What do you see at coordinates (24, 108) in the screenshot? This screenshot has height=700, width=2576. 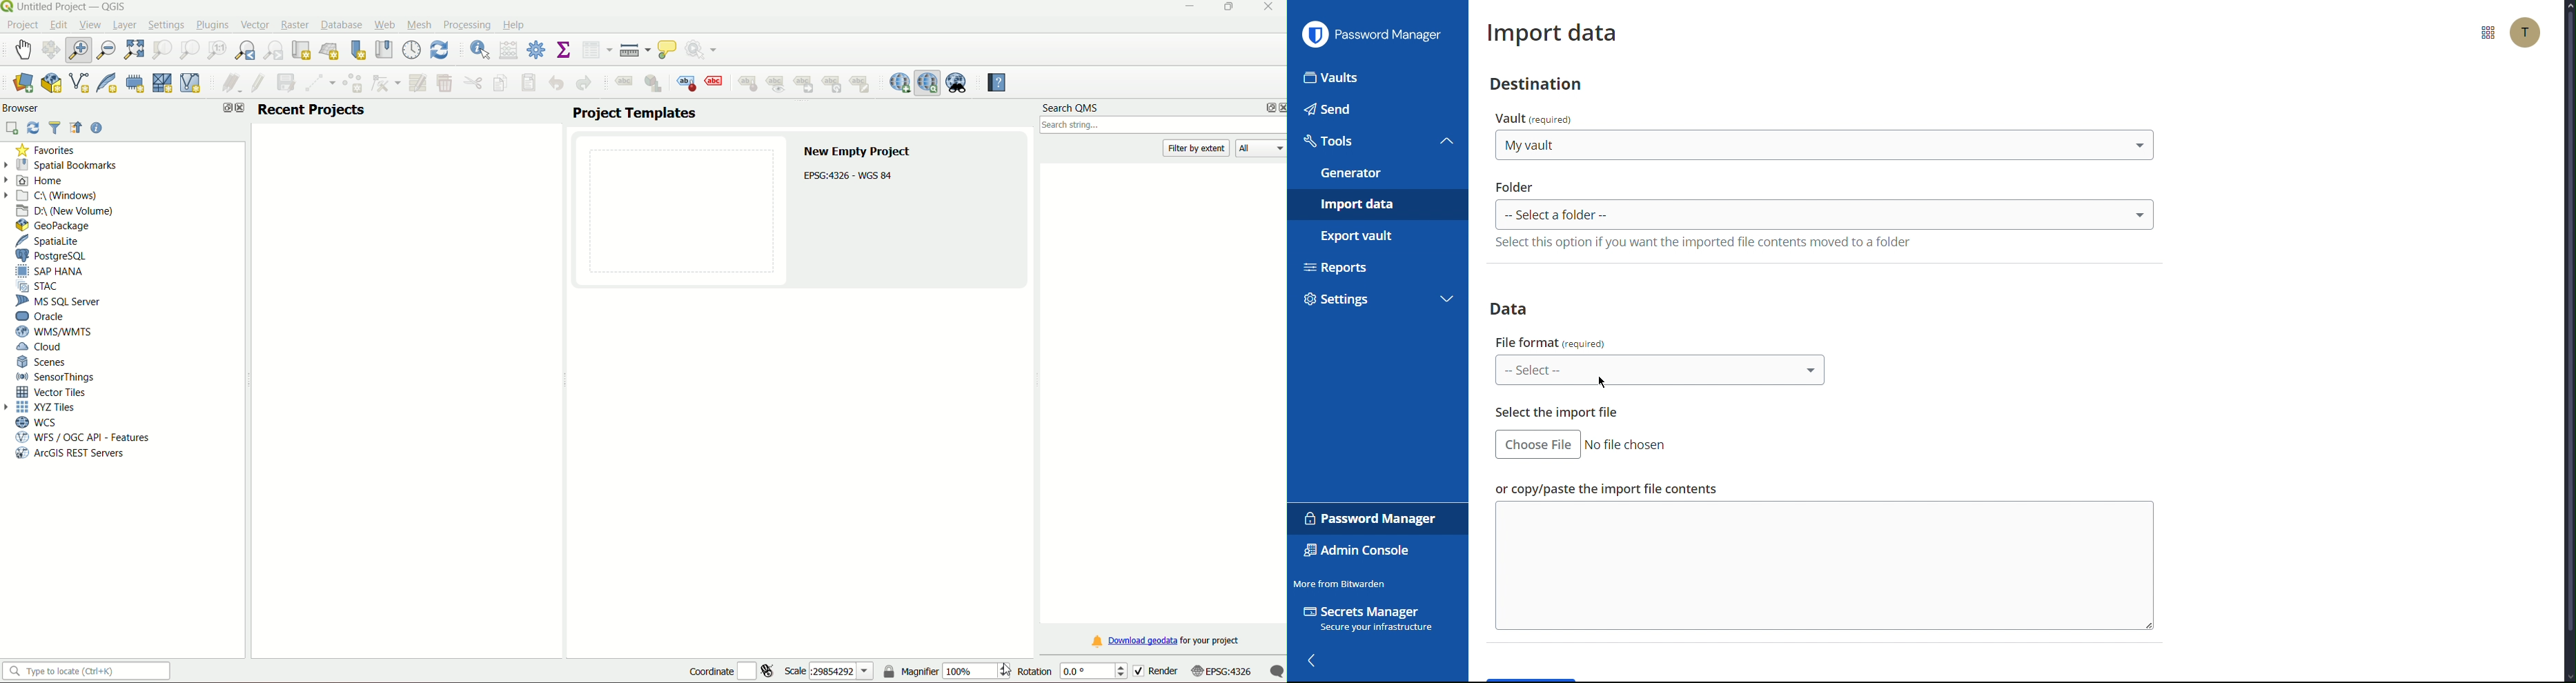 I see `browser` at bounding box center [24, 108].